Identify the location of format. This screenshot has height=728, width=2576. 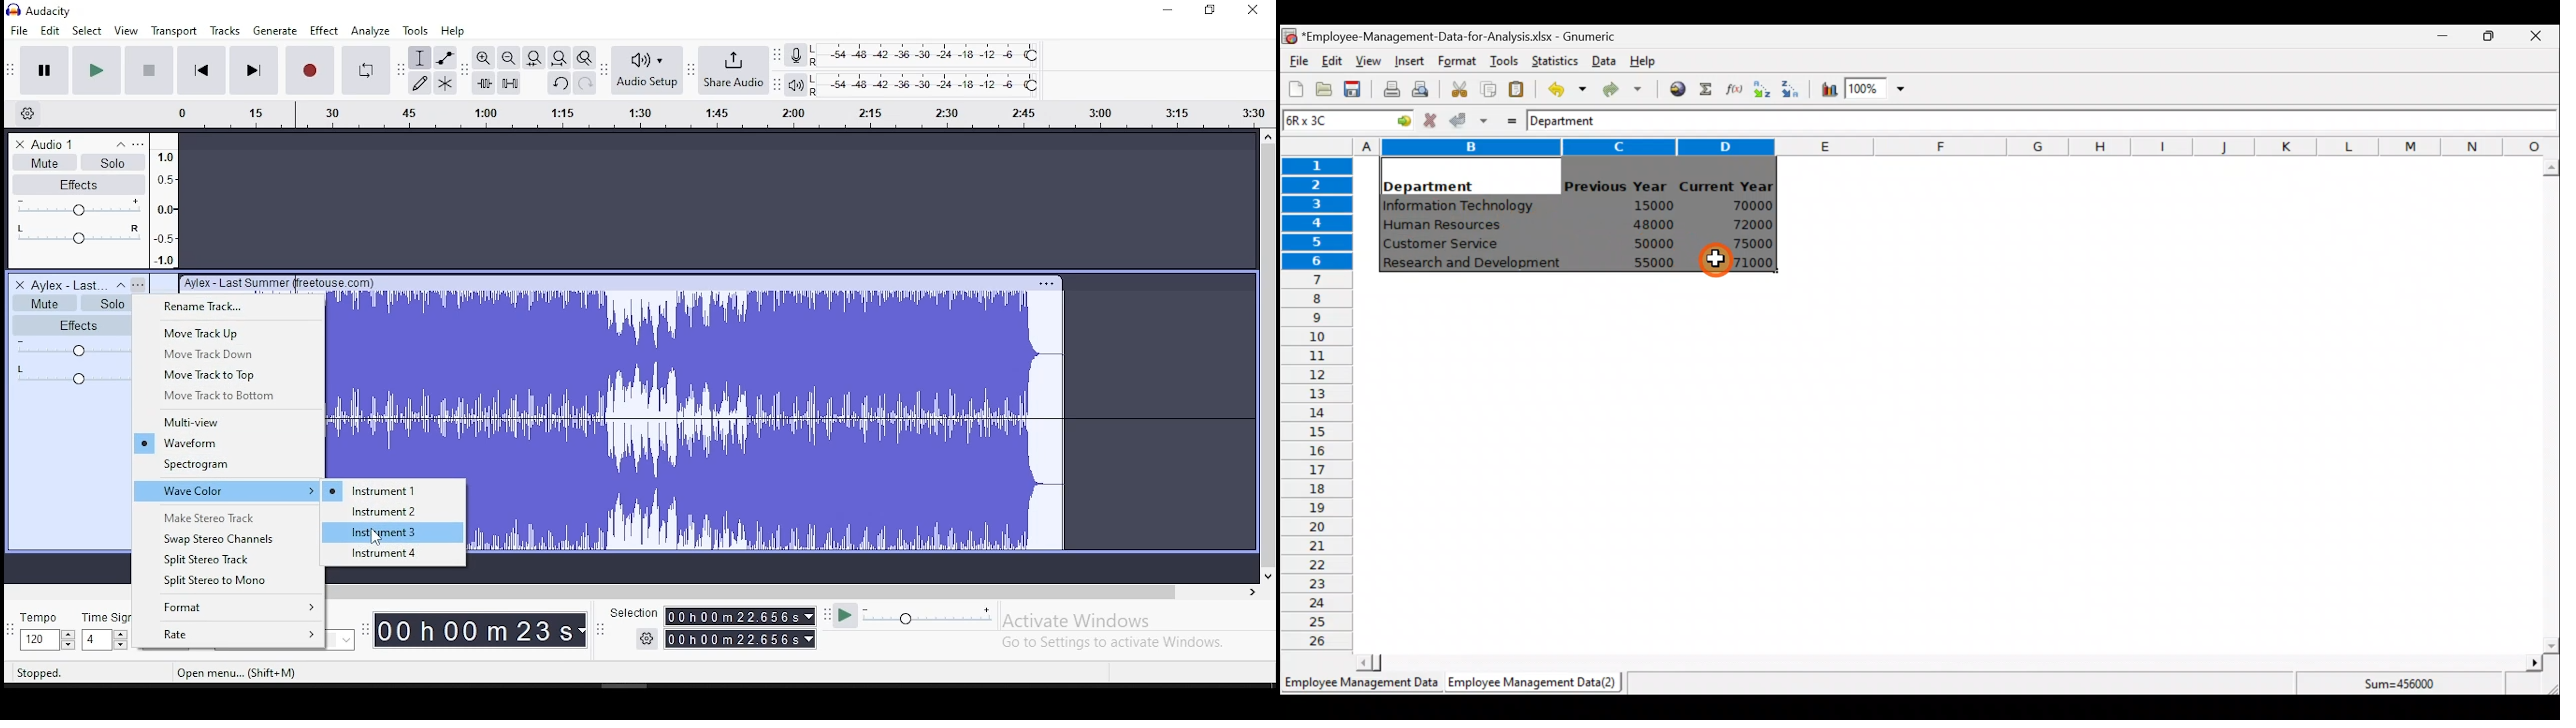
(228, 609).